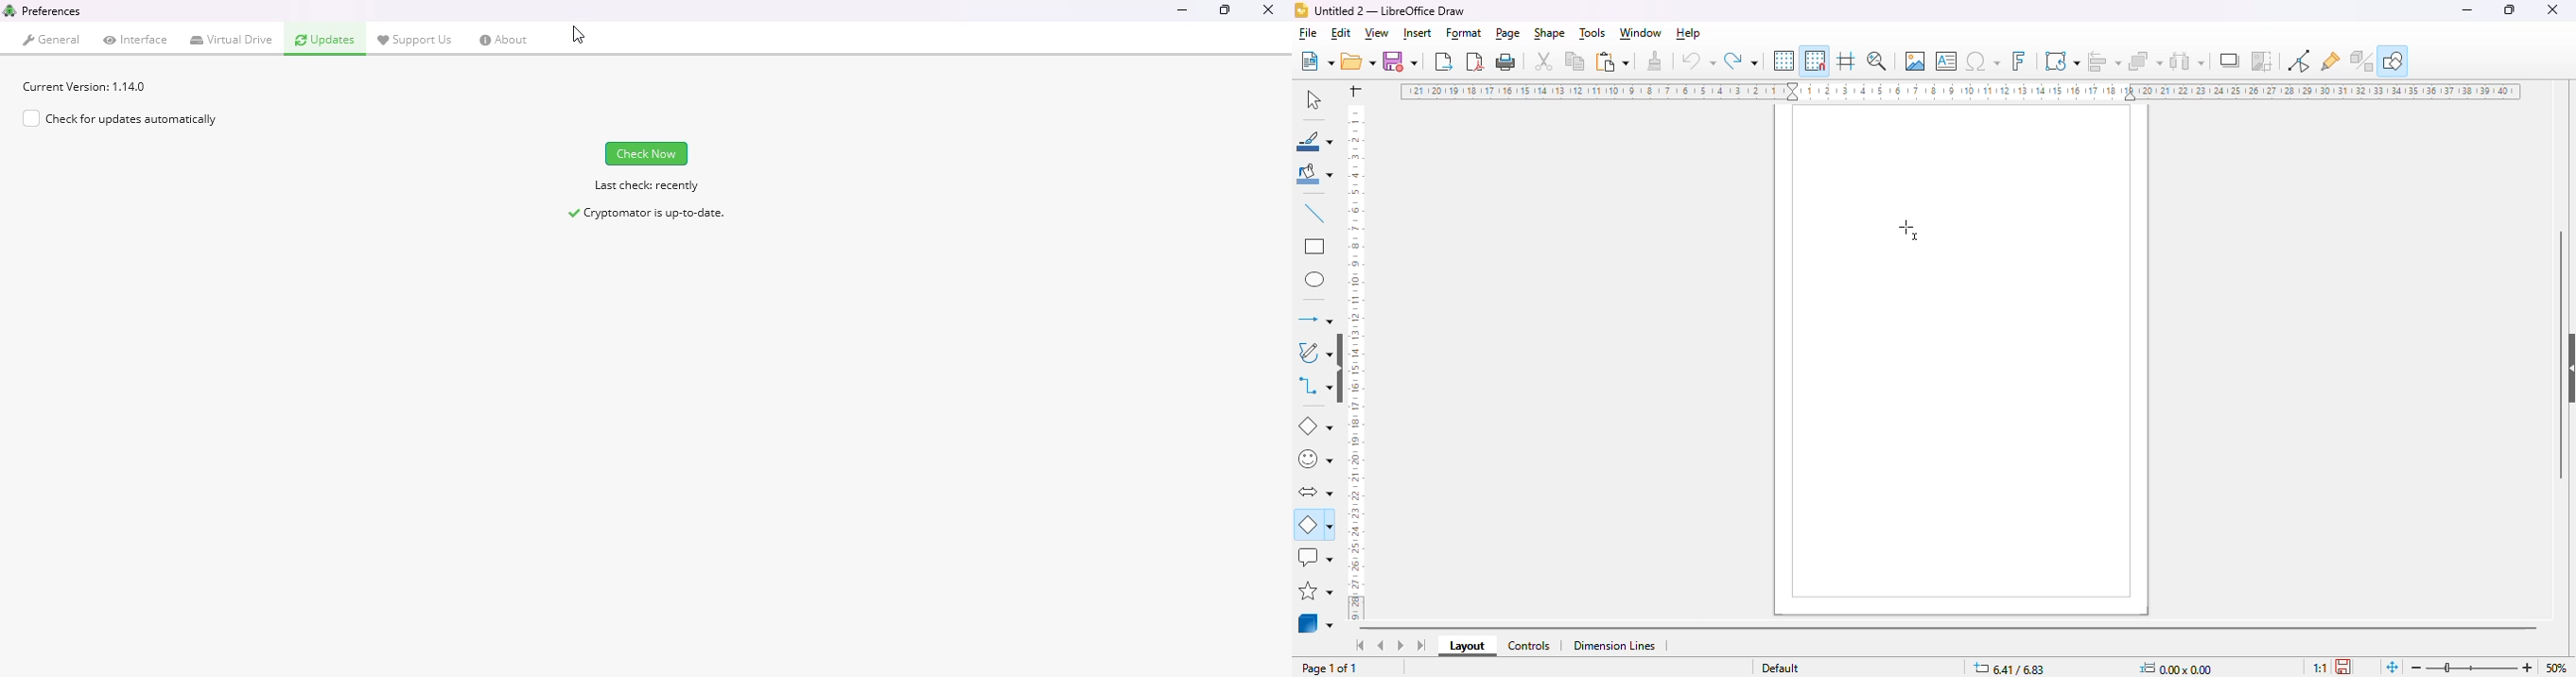 This screenshot has width=2576, height=700. I want to click on show, so click(2568, 370).